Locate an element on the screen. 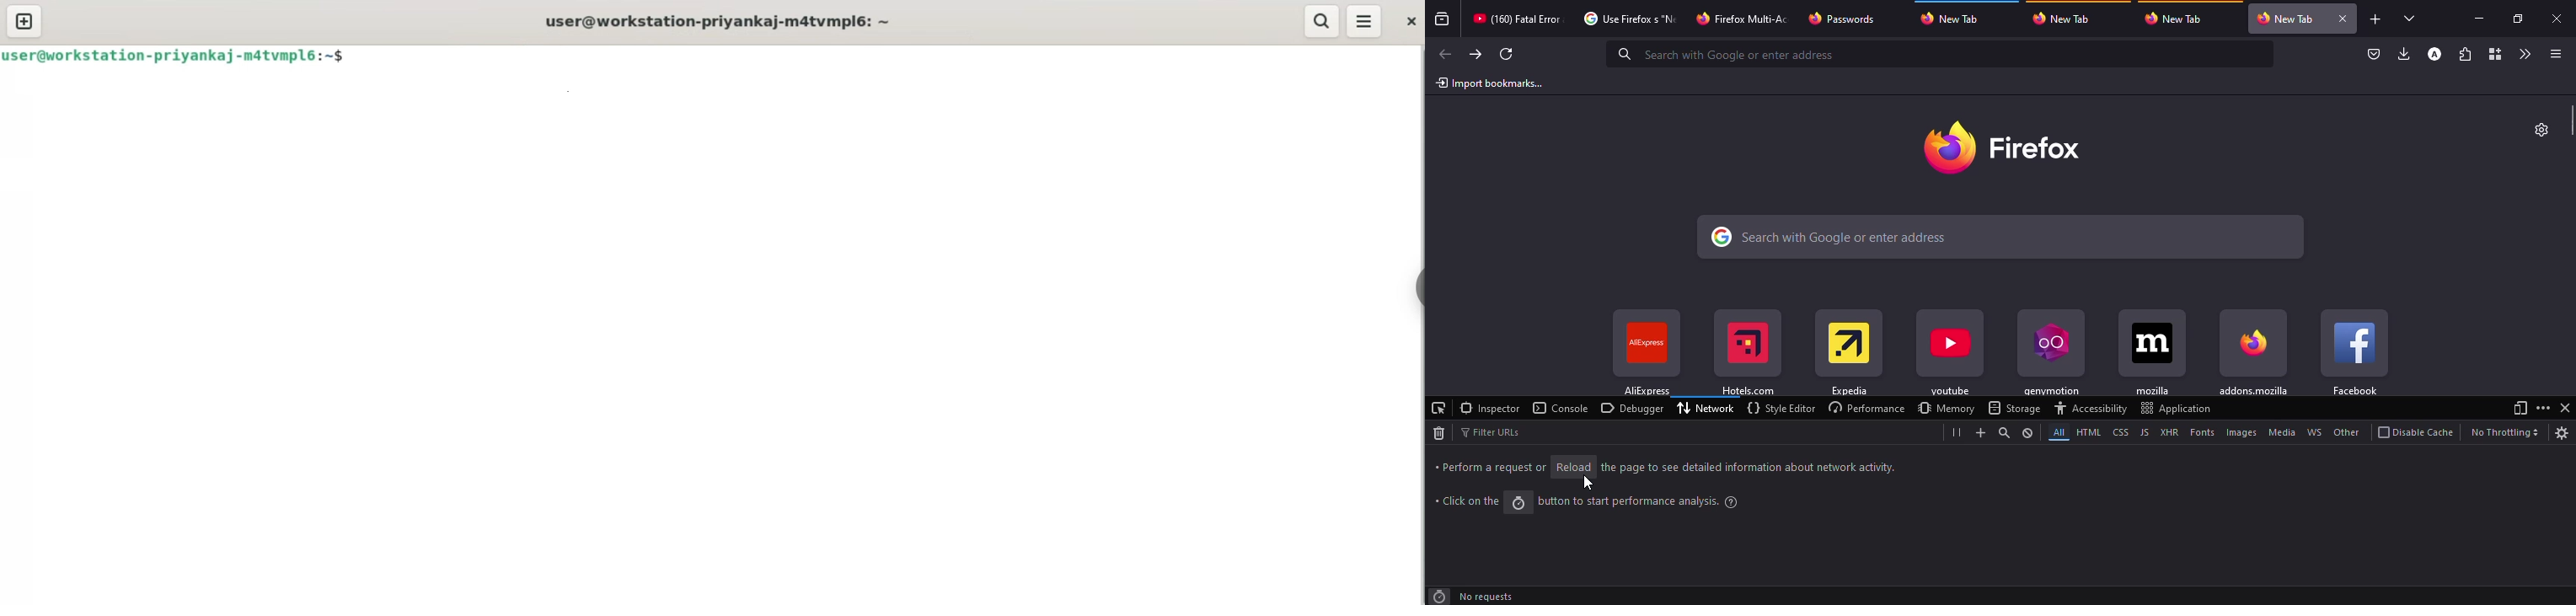 The image size is (2576, 616). images is located at coordinates (2239, 433).